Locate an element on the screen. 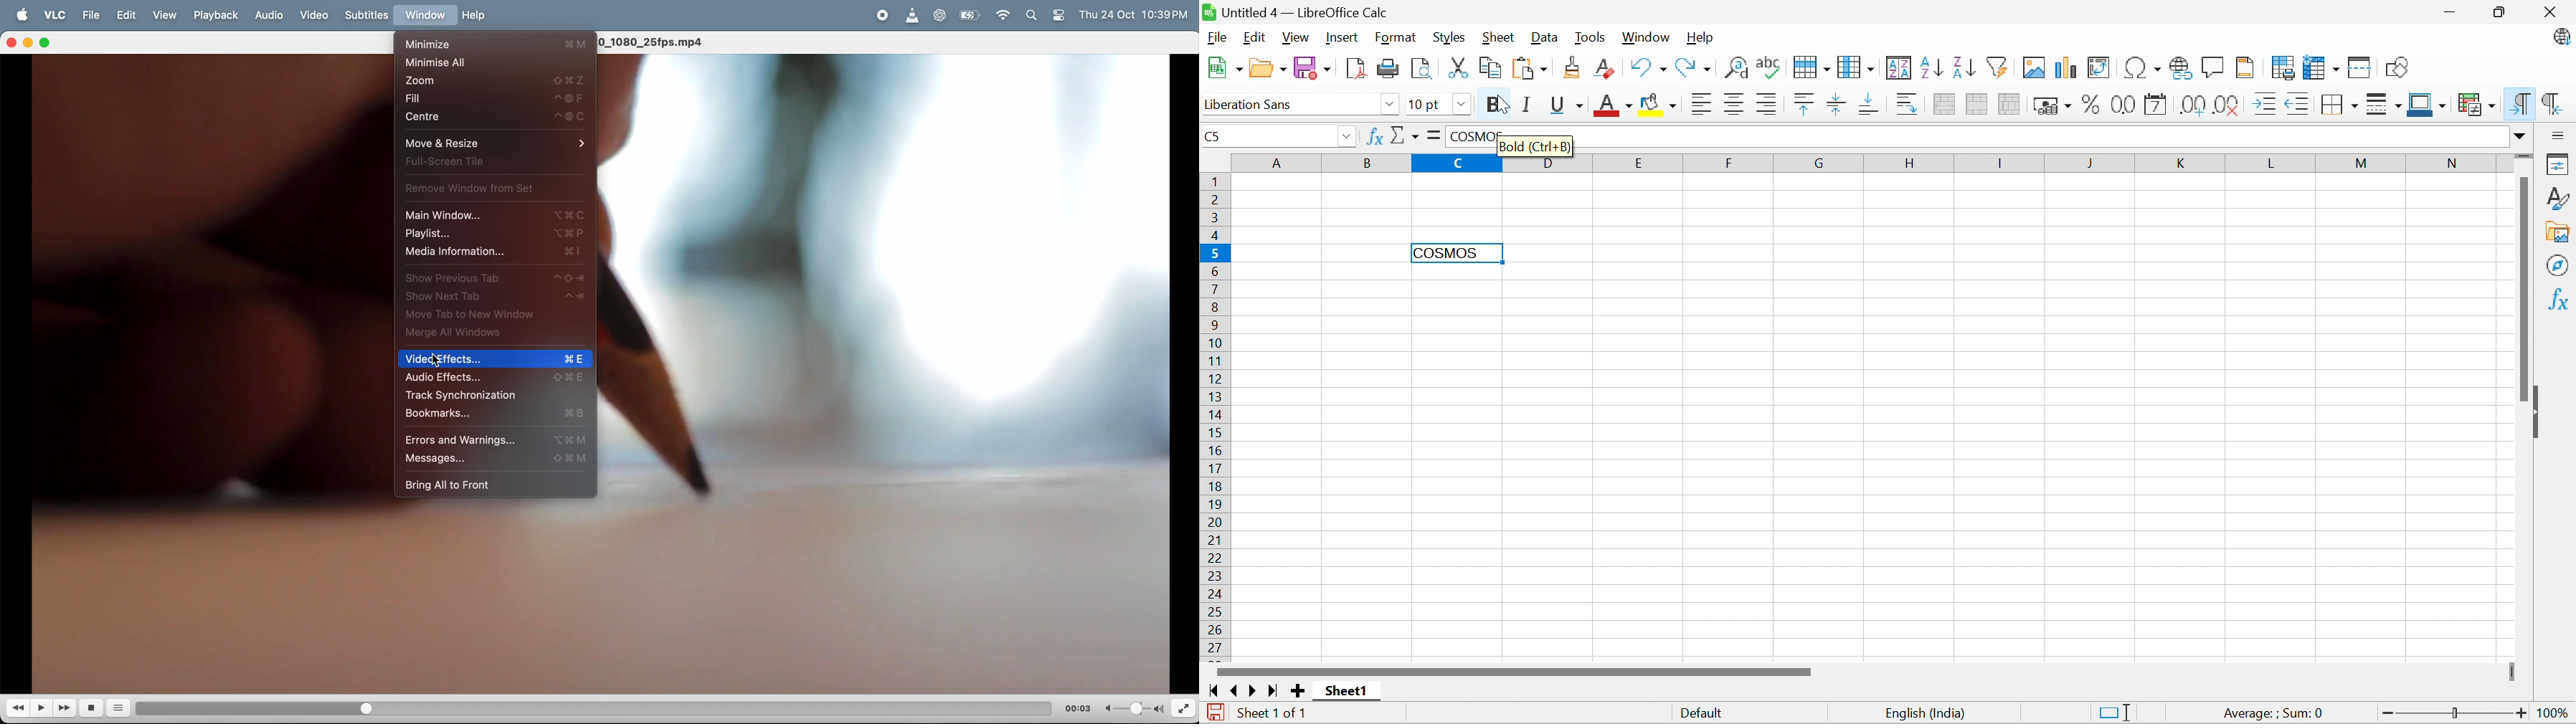 The image size is (2576, 728). Edit is located at coordinates (1254, 37).